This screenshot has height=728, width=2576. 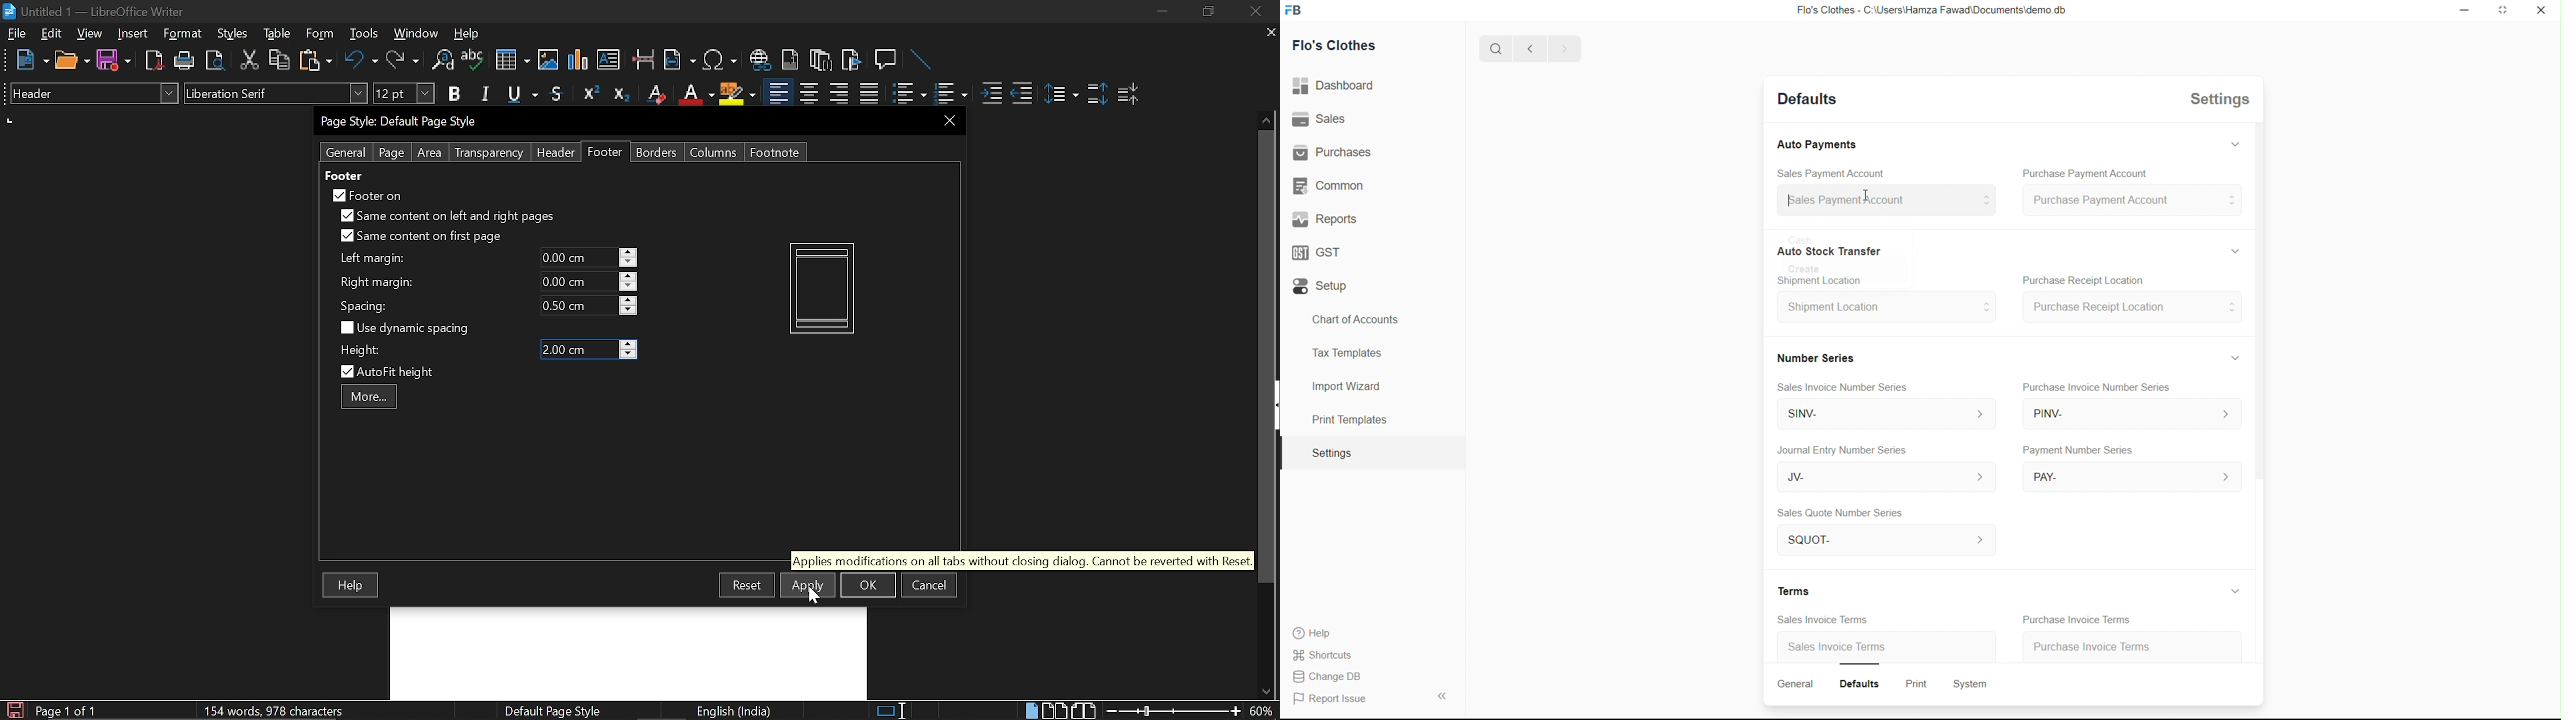 I want to click on Print Templates, so click(x=1347, y=419).